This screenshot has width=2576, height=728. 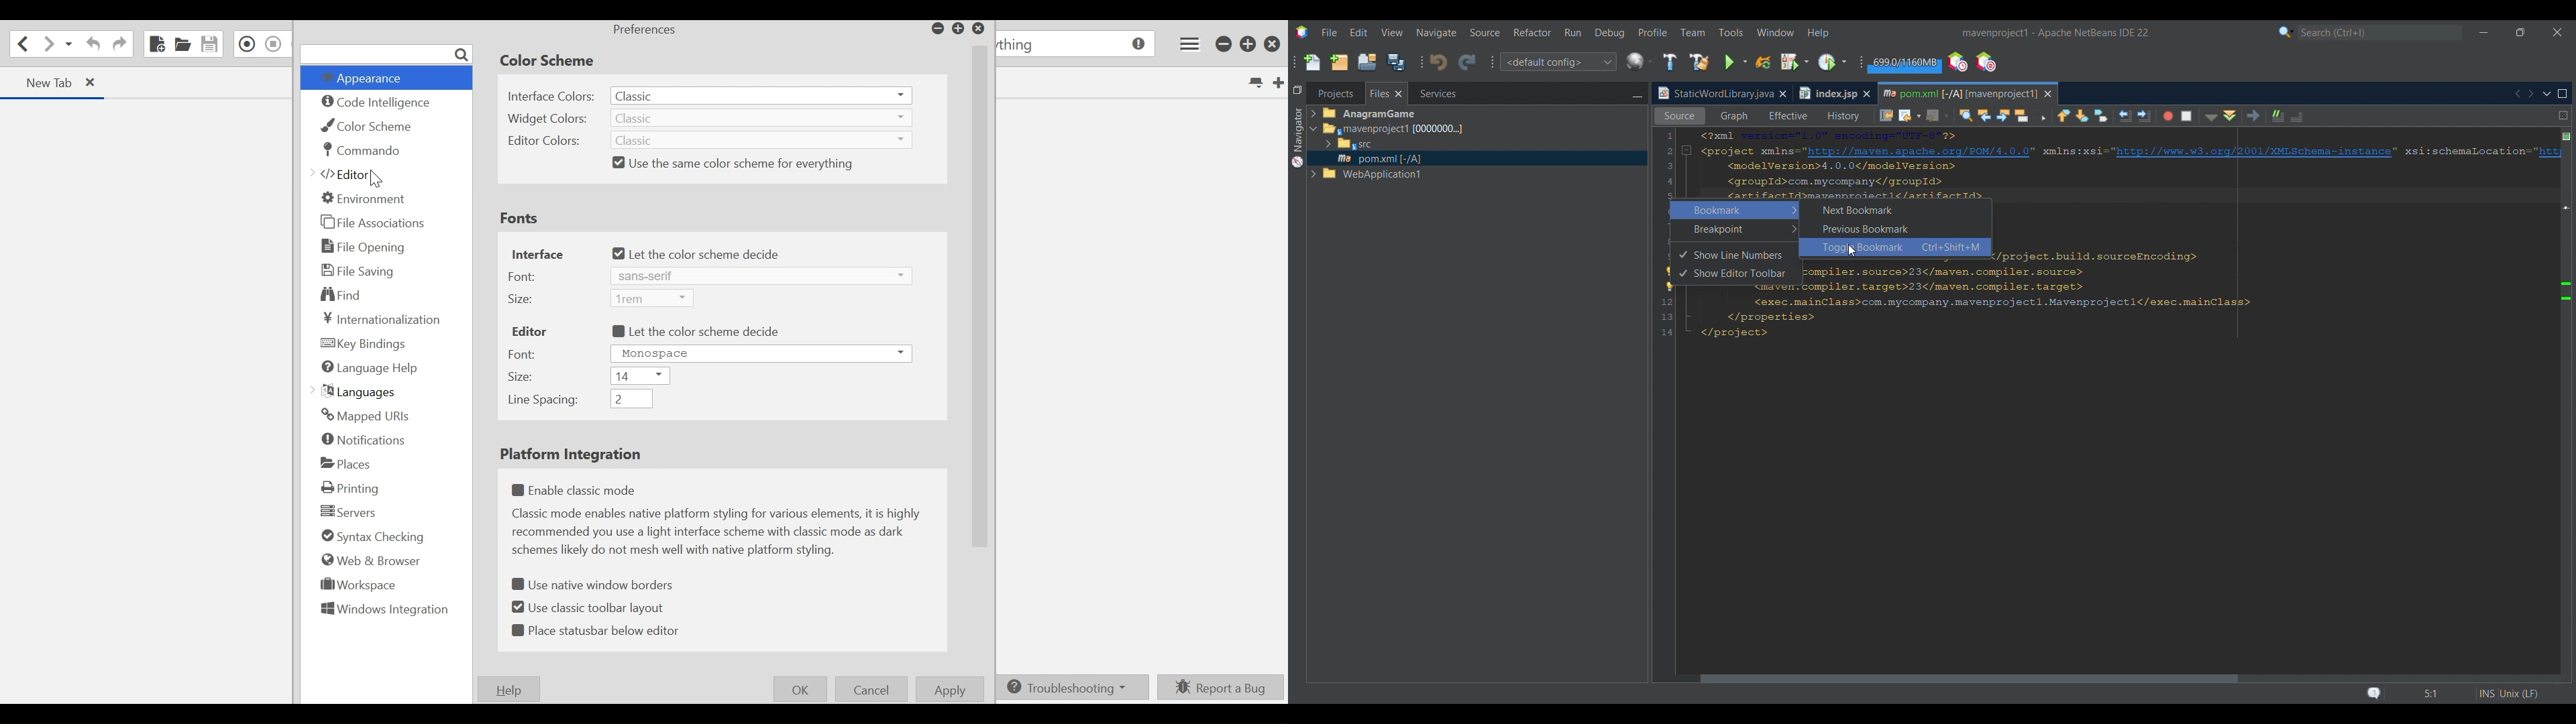 What do you see at coordinates (1933, 115) in the screenshot?
I see `Forward options` at bounding box center [1933, 115].